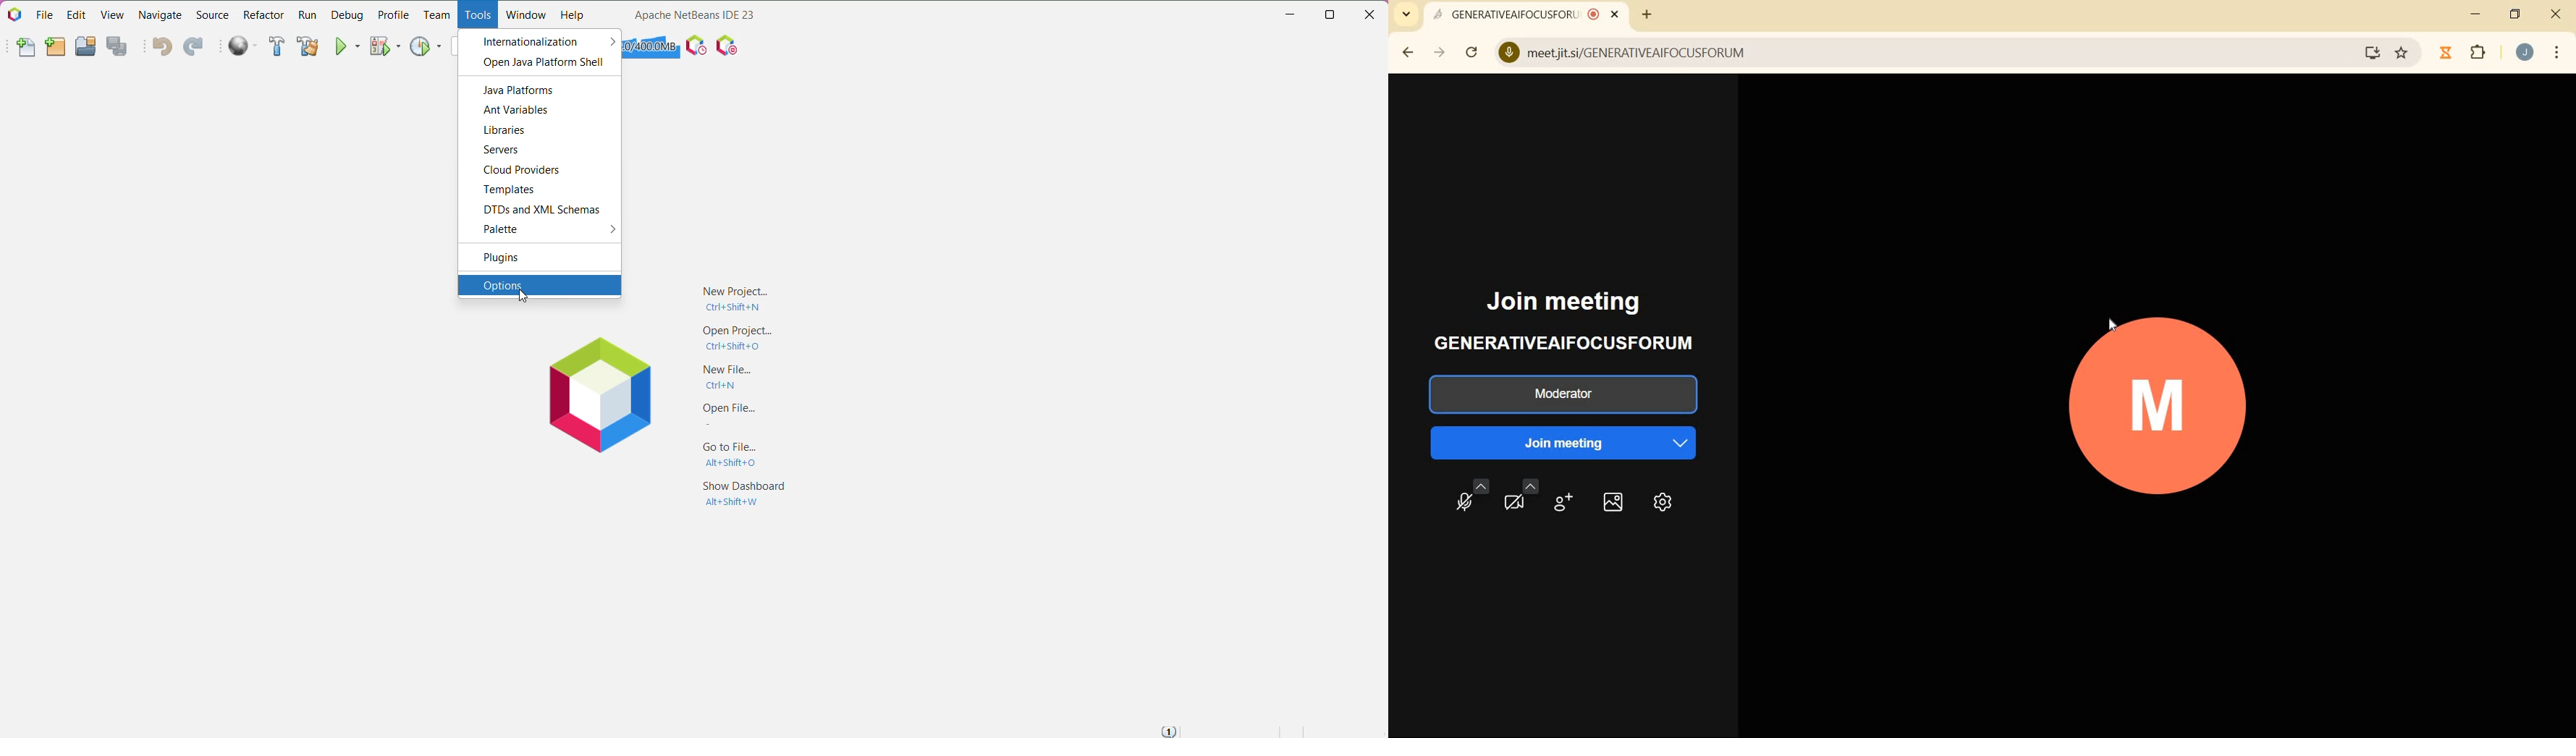 This screenshot has height=756, width=2576. I want to click on INVITE PEOPLE, so click(1563, 503).